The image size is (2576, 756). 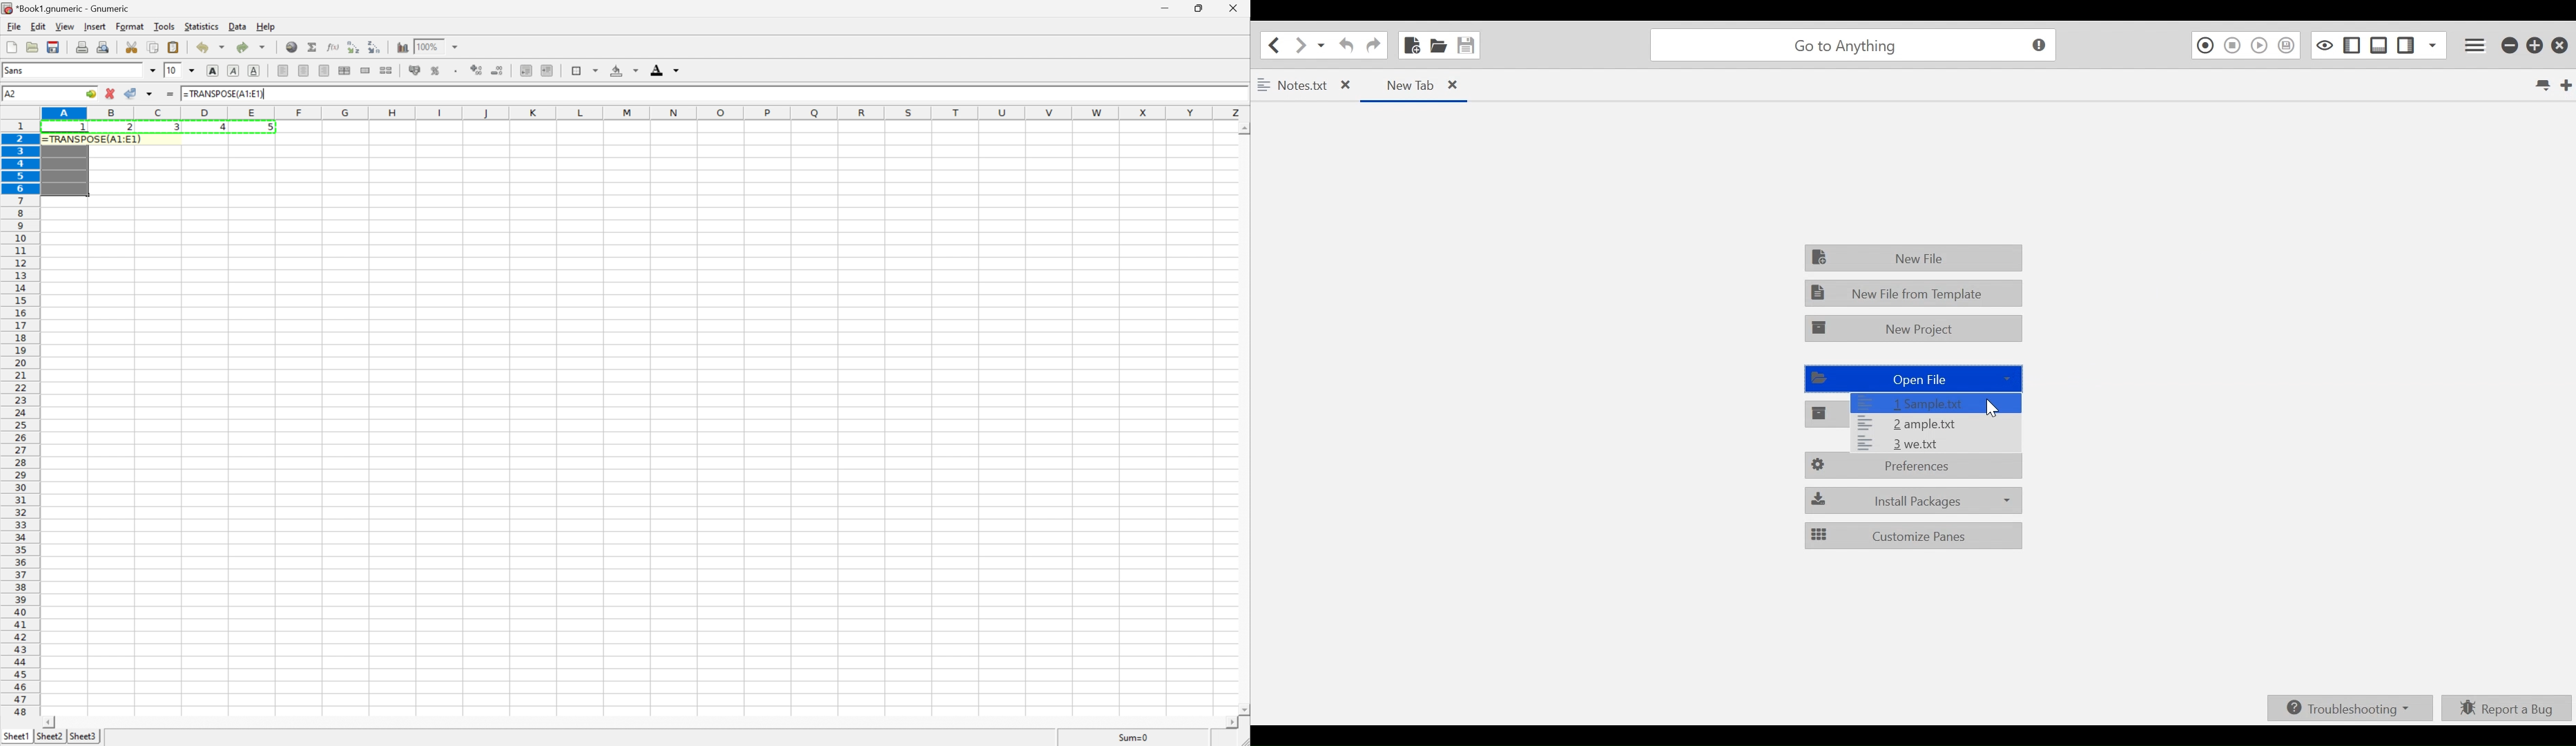 What do you see at coordinates (1126, 737) in the screenshot?
I see `sum=0` at bounding box center [1126, 737].